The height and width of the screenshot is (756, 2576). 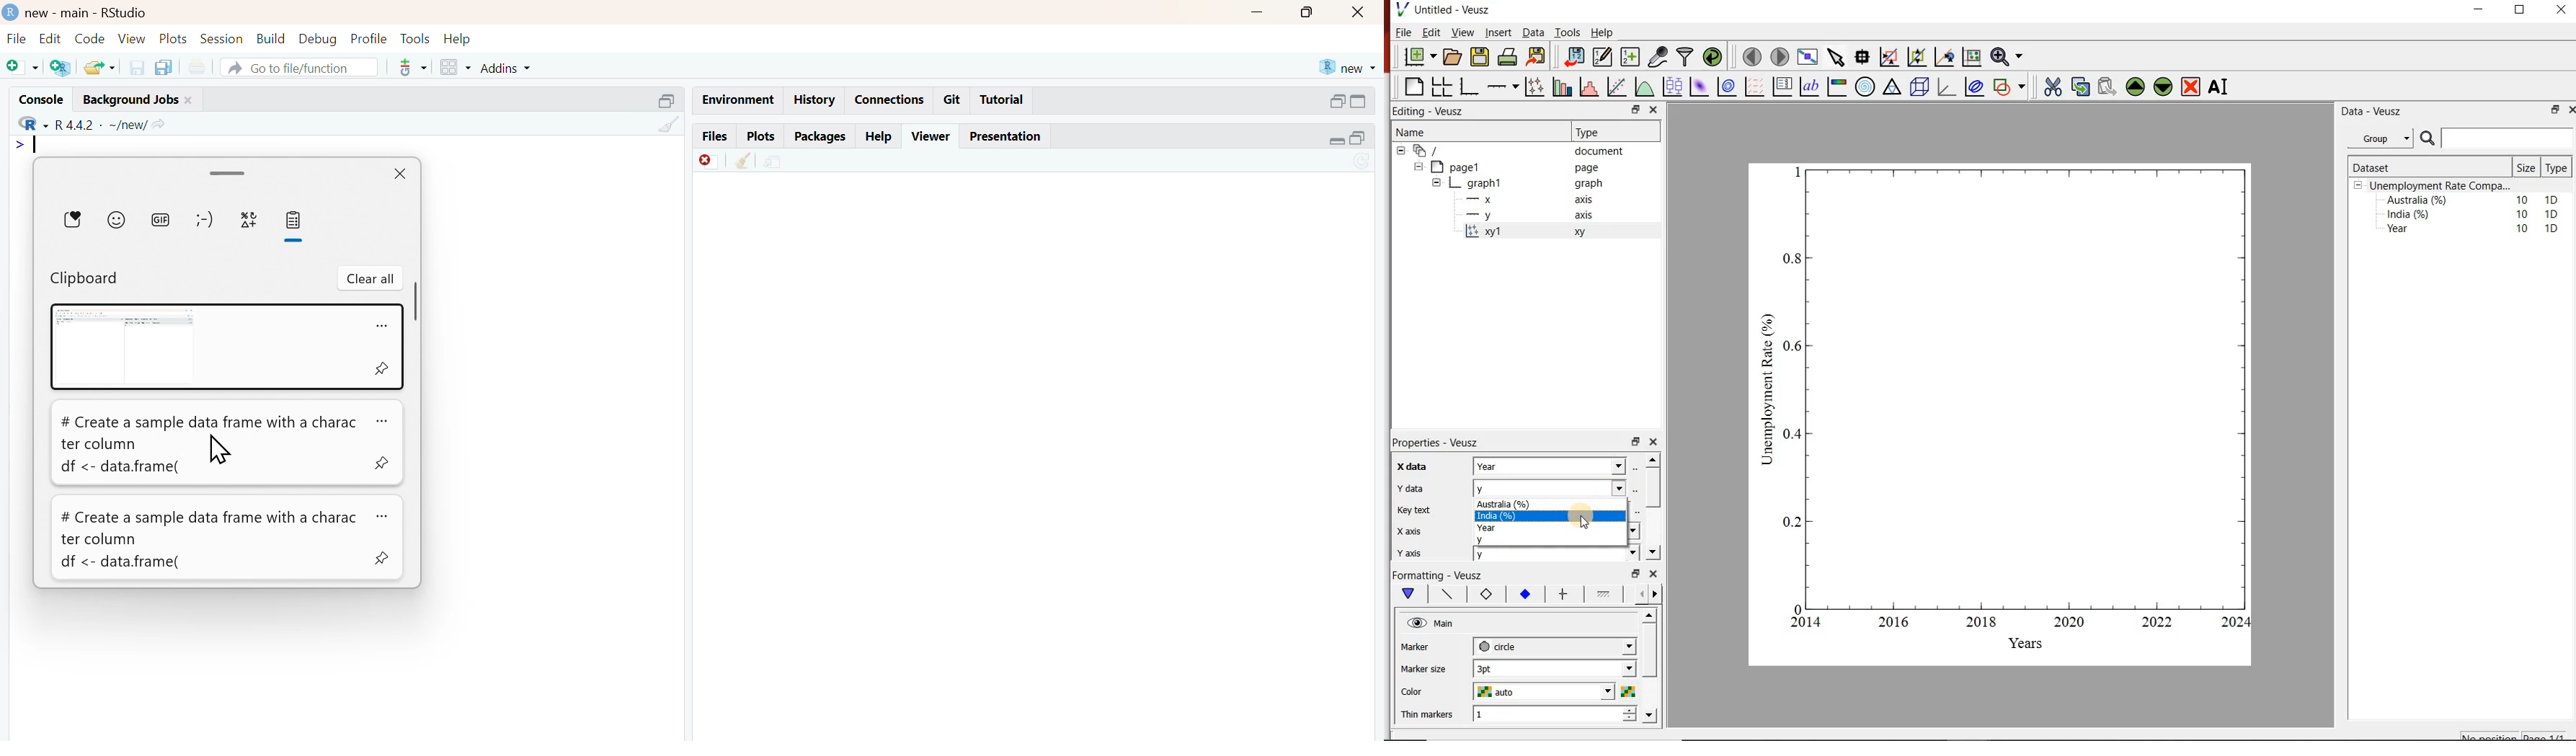 I want to click on R 4.4.2 ~/new/, so click(x=102, y=125).